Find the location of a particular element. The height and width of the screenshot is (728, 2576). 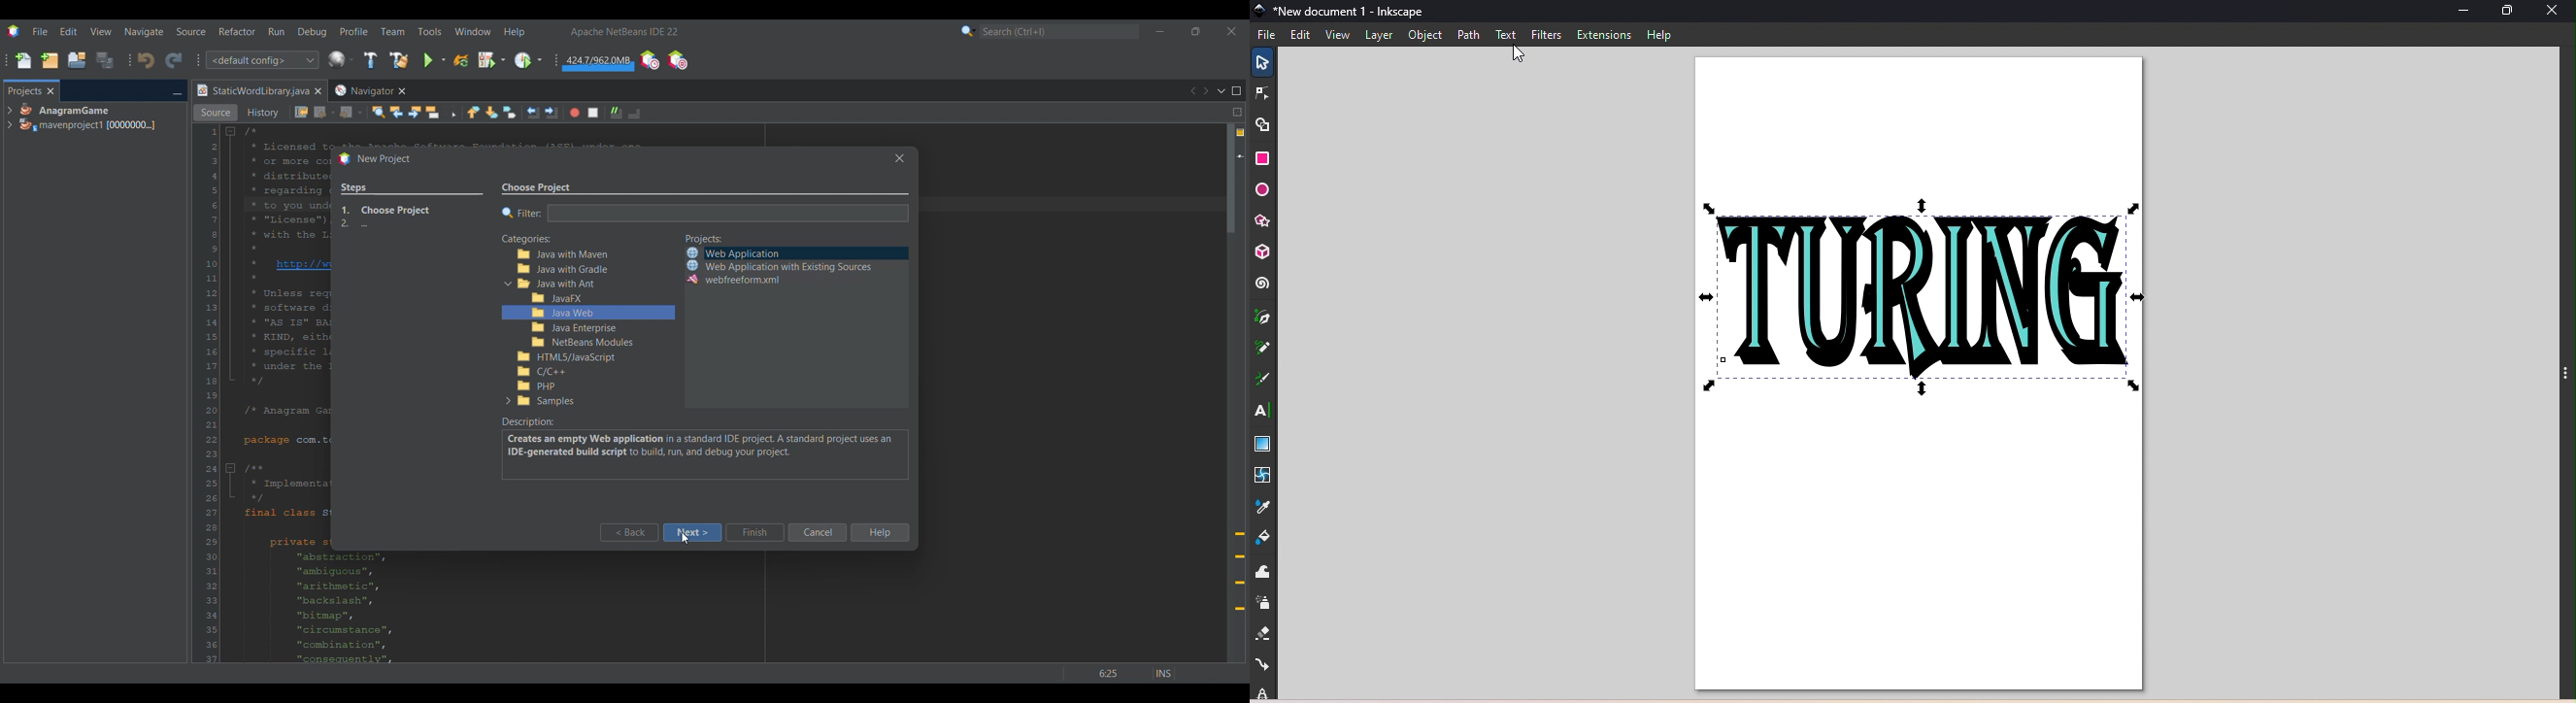

Object is located at coordinates (1425, 36).